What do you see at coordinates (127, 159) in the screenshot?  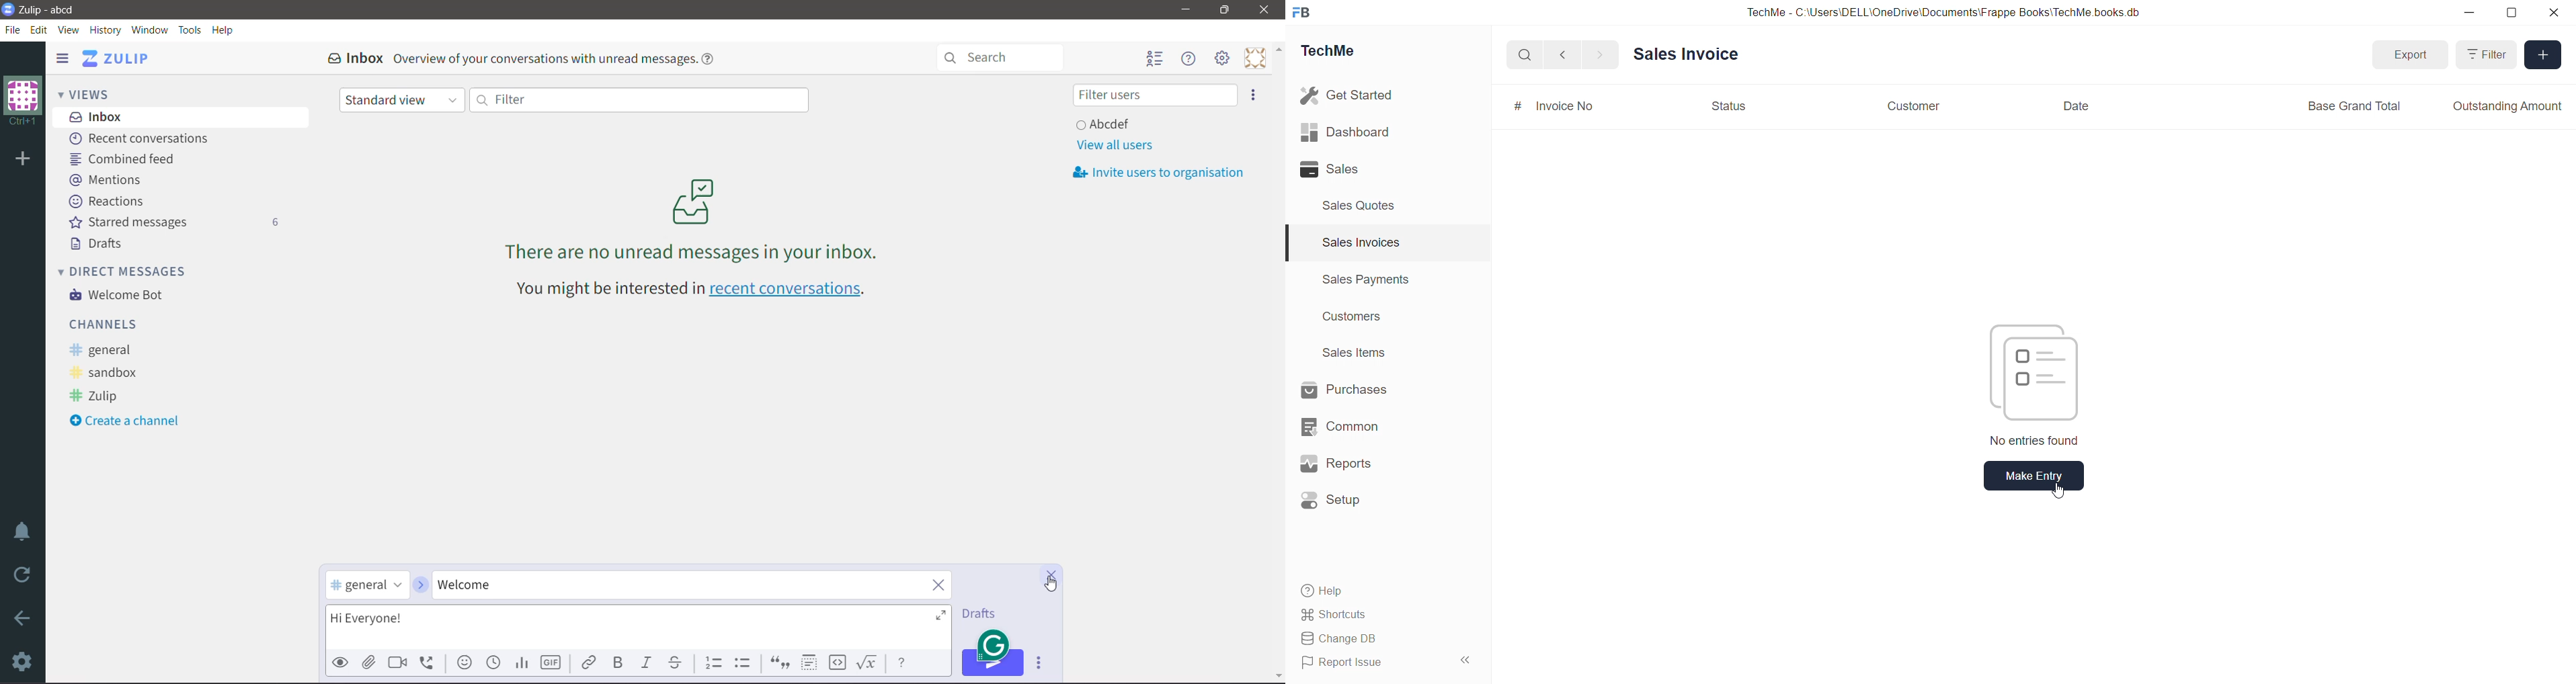 I see `Combined feed` at bounding box center [127, 159].